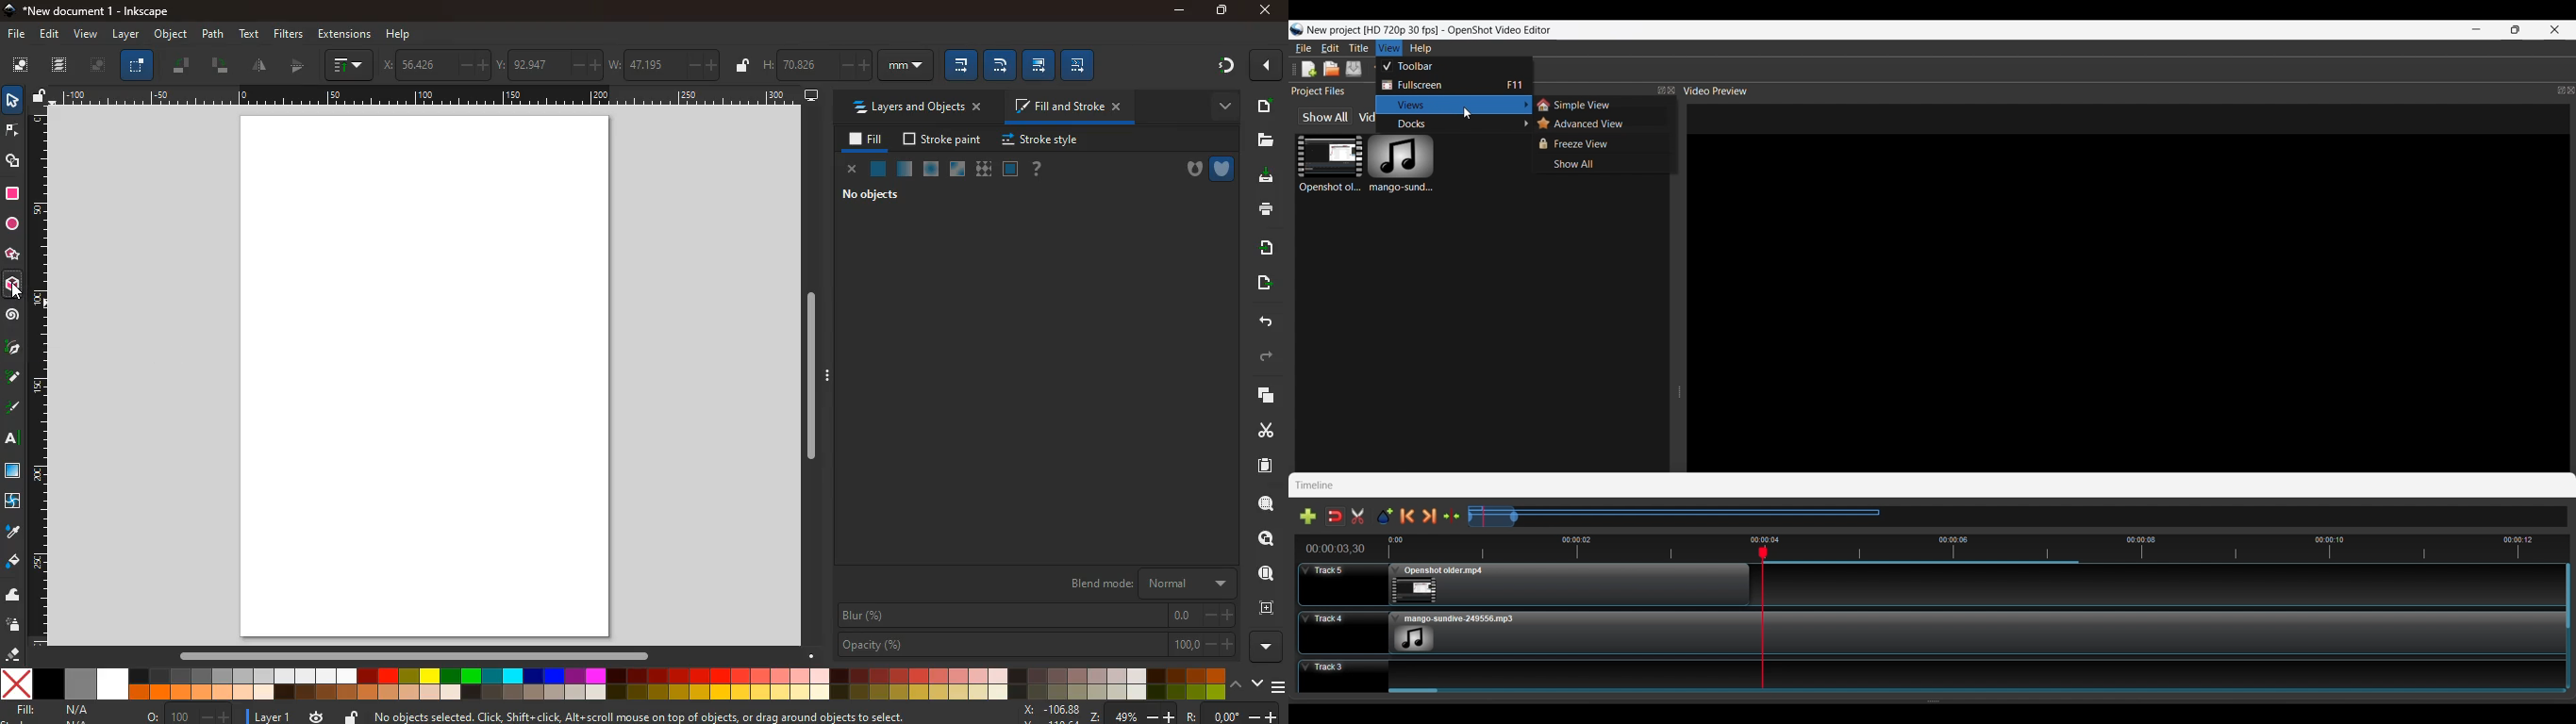 The height and width of the screenshot is (728, 2576). Describe the element at coordinates (269, 715) in the screenshot. I see `layer` at that location.